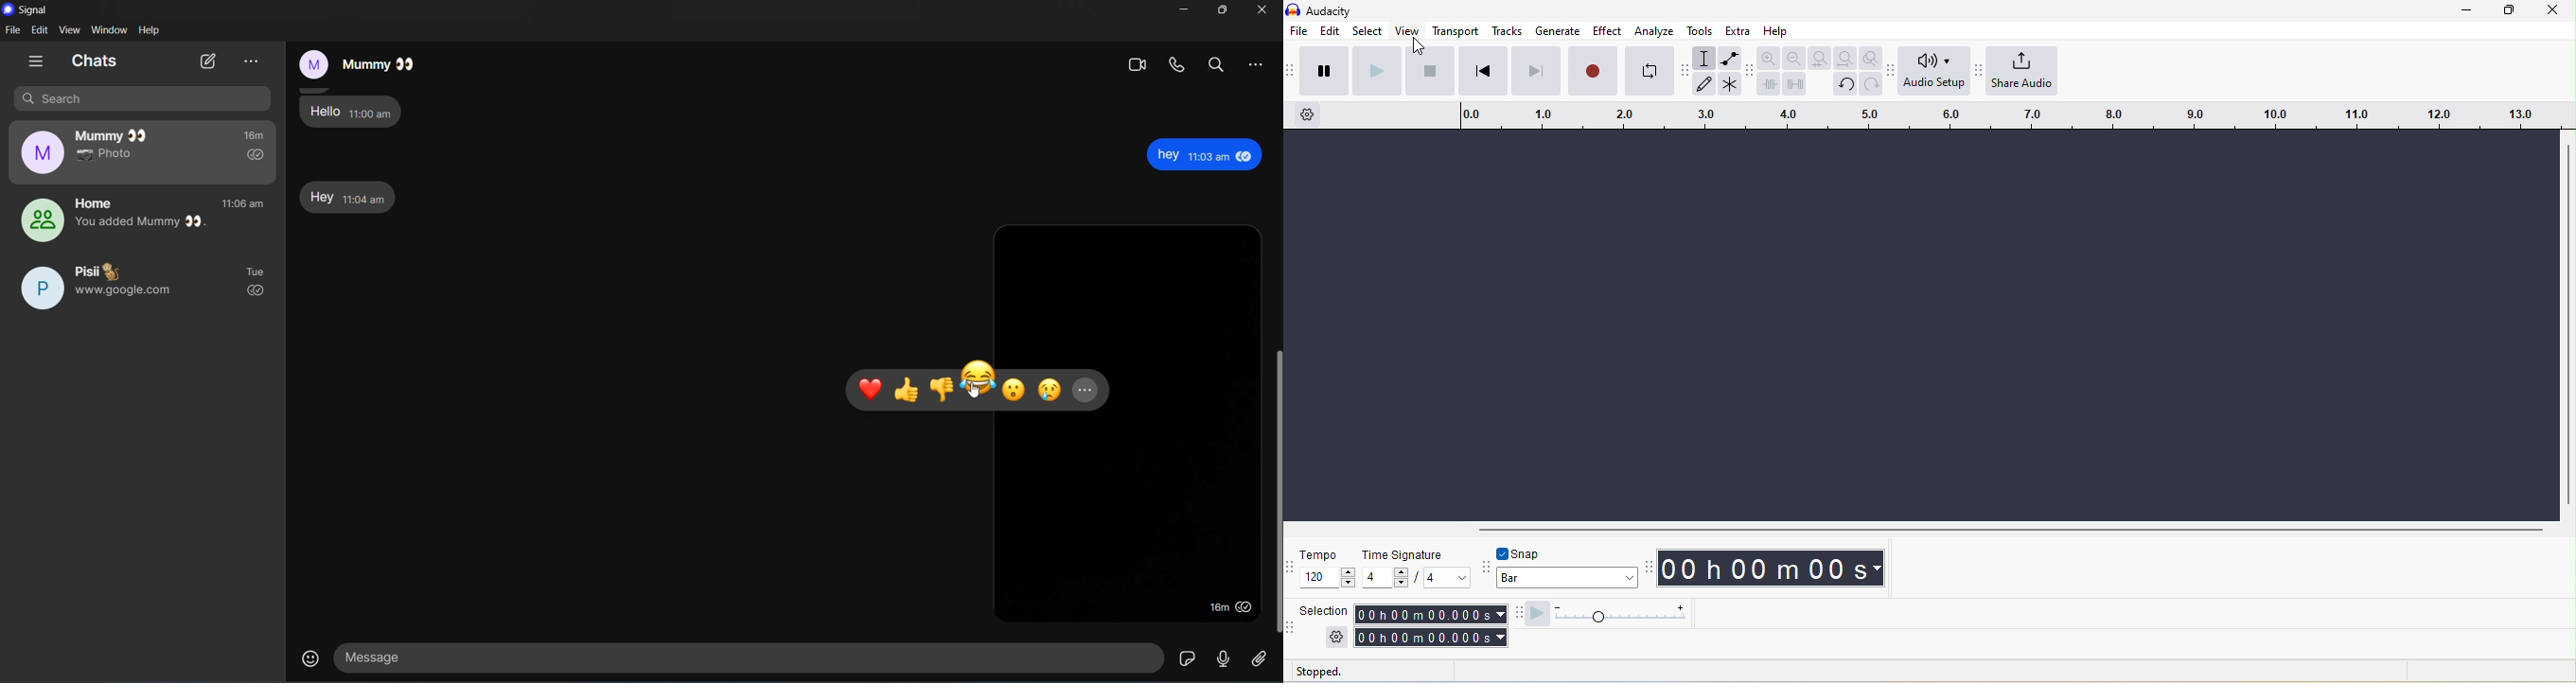 This screenshot has width=2576, height=700. I want to click on emoji tab, so click(979, 385).